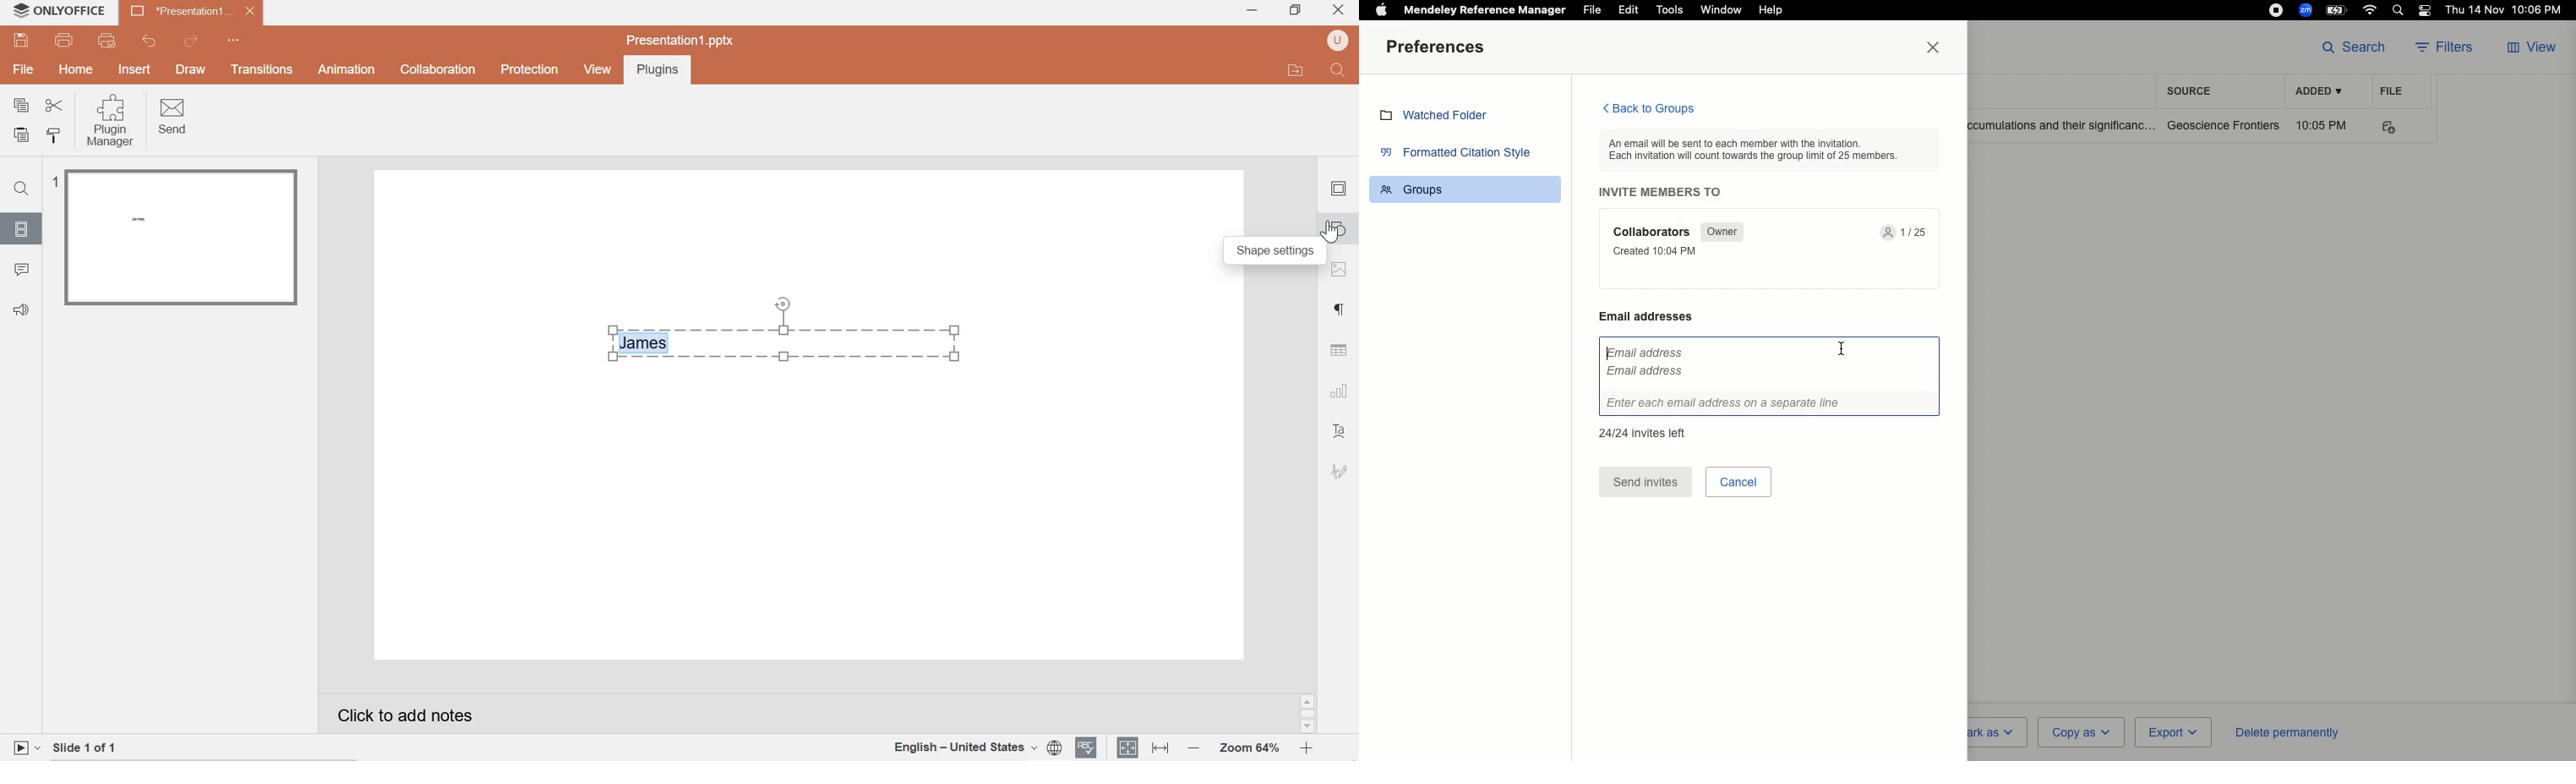  What do you see at coordinates (1468, 188) in the screenshot?
I see `Groups` at bounding box center [1468, 188].